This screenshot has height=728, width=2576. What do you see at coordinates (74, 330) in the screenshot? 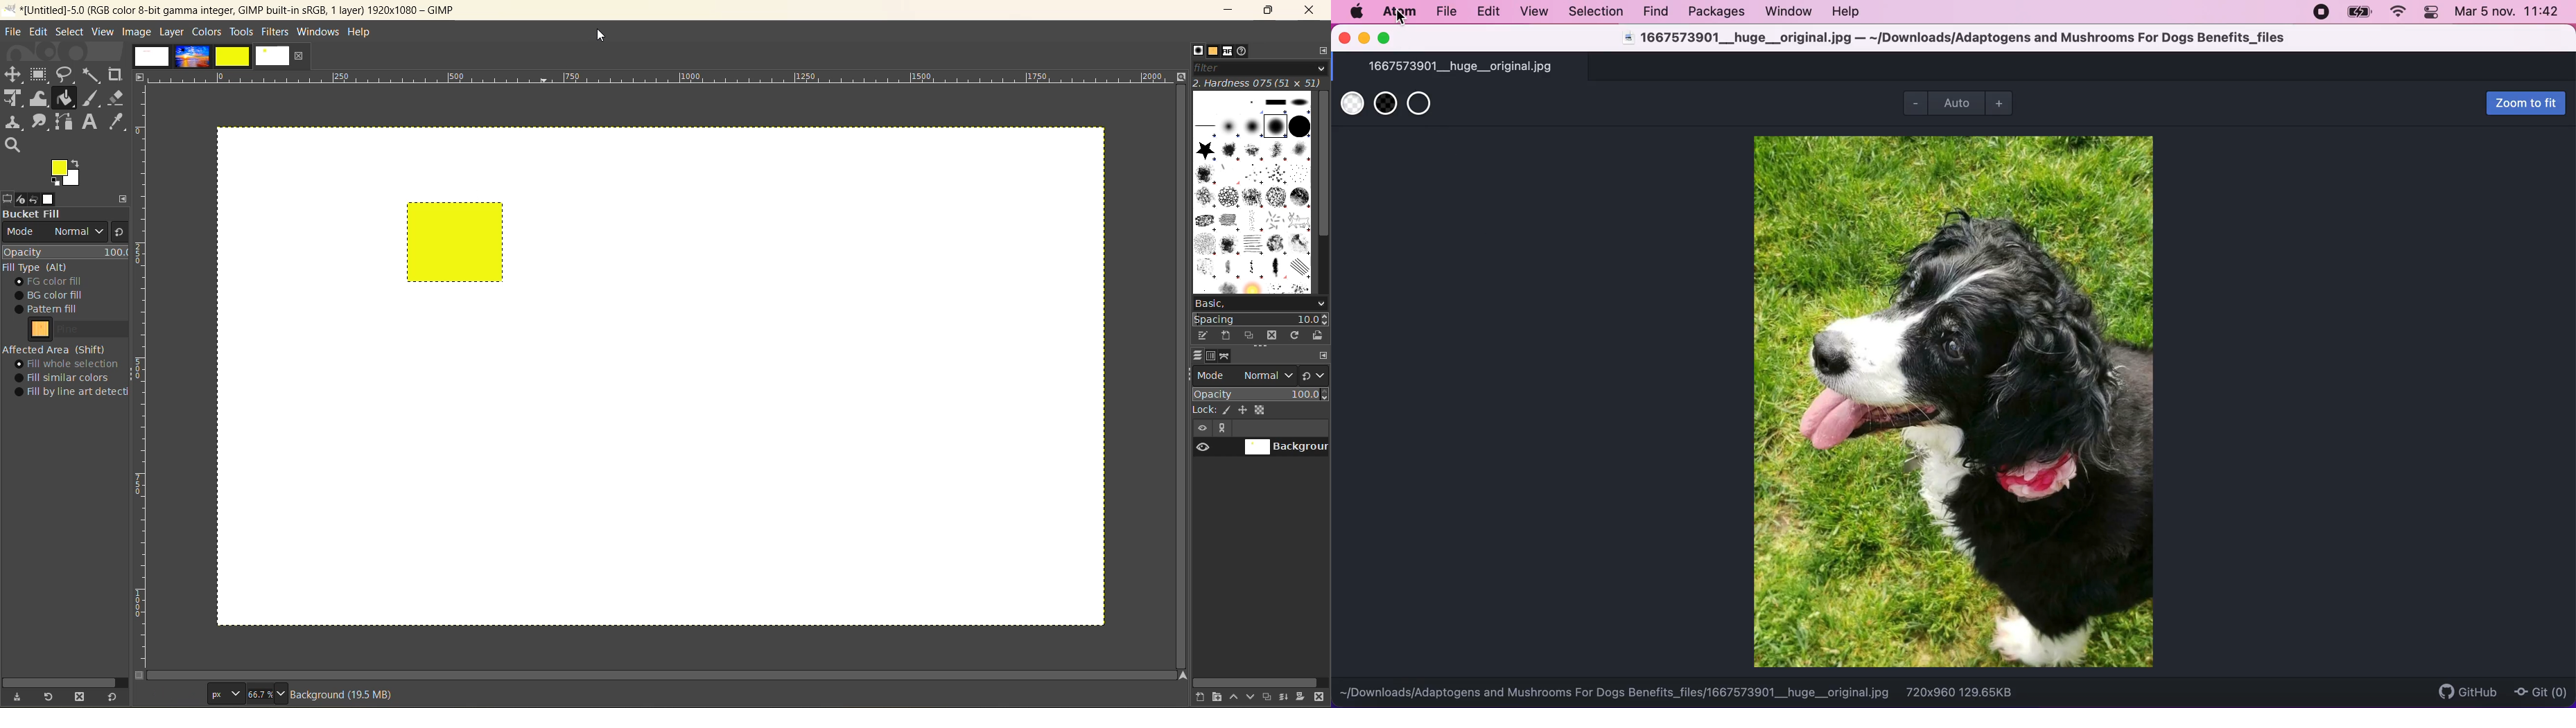
I see `pattern` at bounding box center [74, 330].